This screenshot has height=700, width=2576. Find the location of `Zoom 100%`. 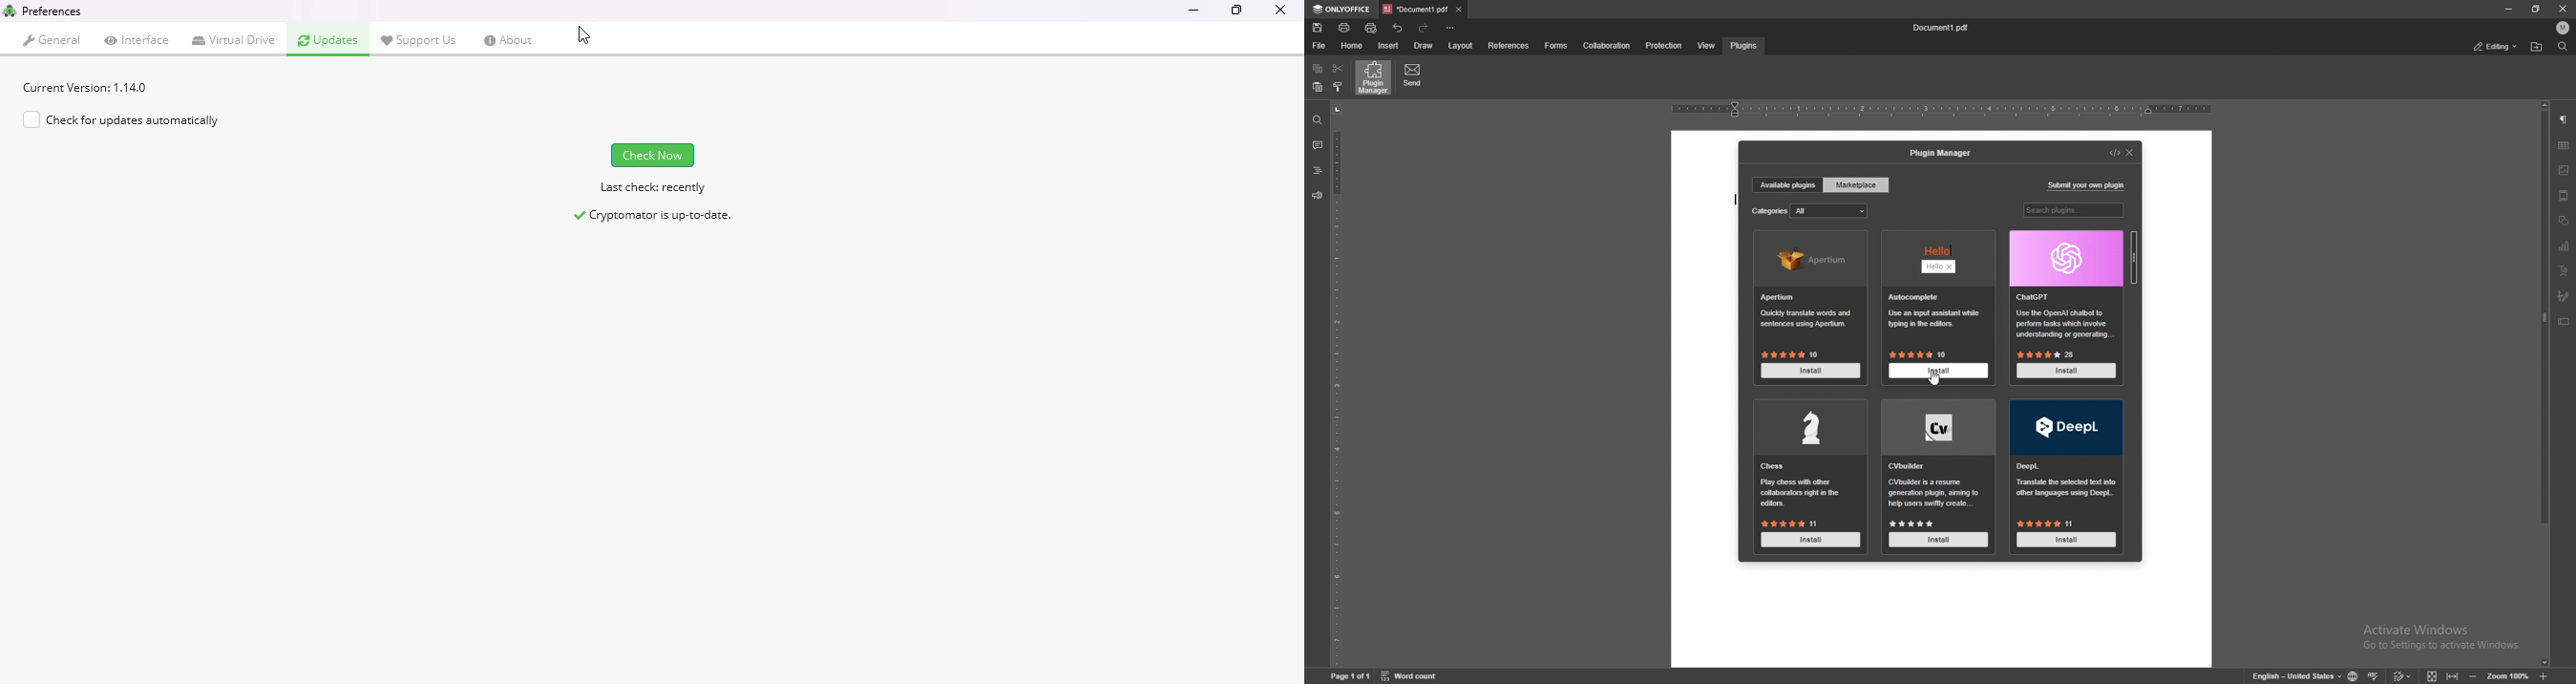

Zoom 100% is located at coordinates (2508, 675).